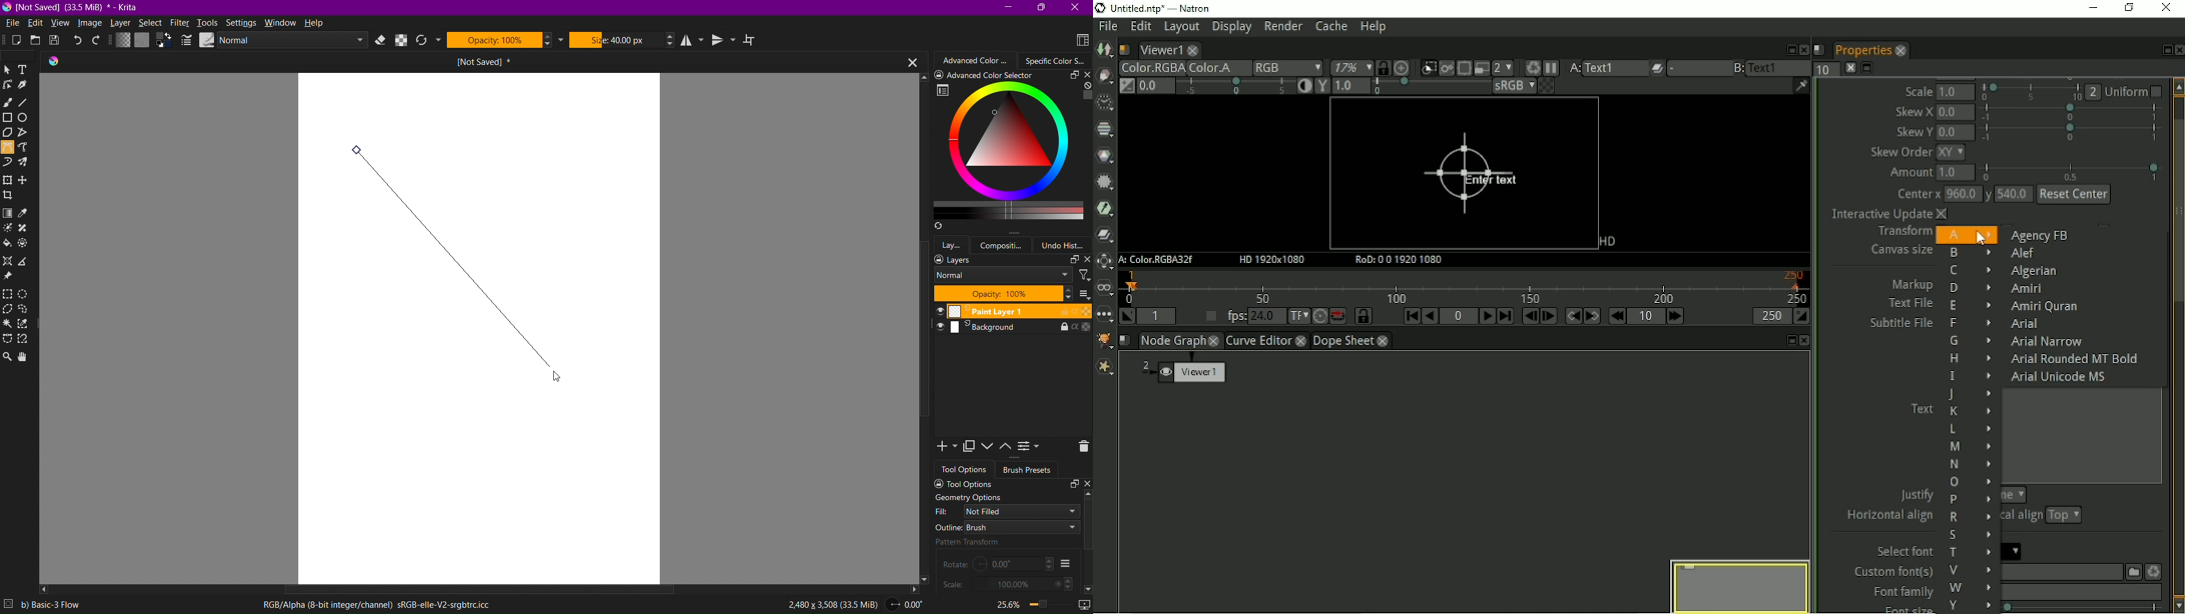 Image resolution: width=2212 pixels, height=616 pixels. I want to click on Pan Tool, so click(26, 356).